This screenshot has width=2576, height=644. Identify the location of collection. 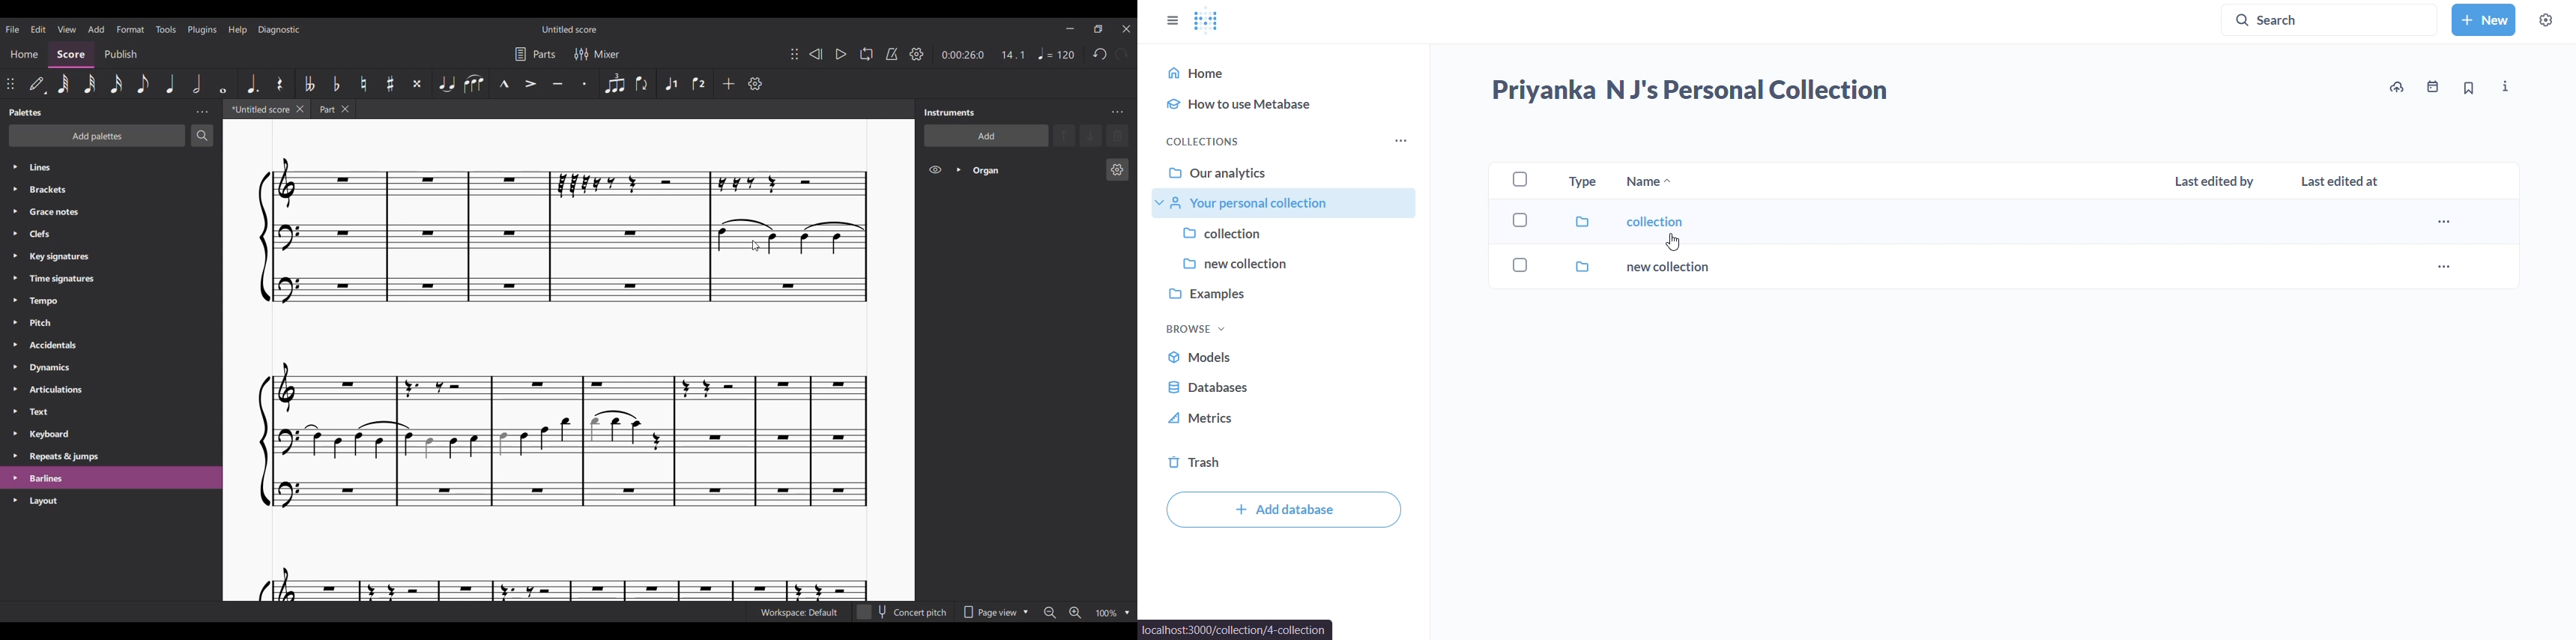
(1286, 233).